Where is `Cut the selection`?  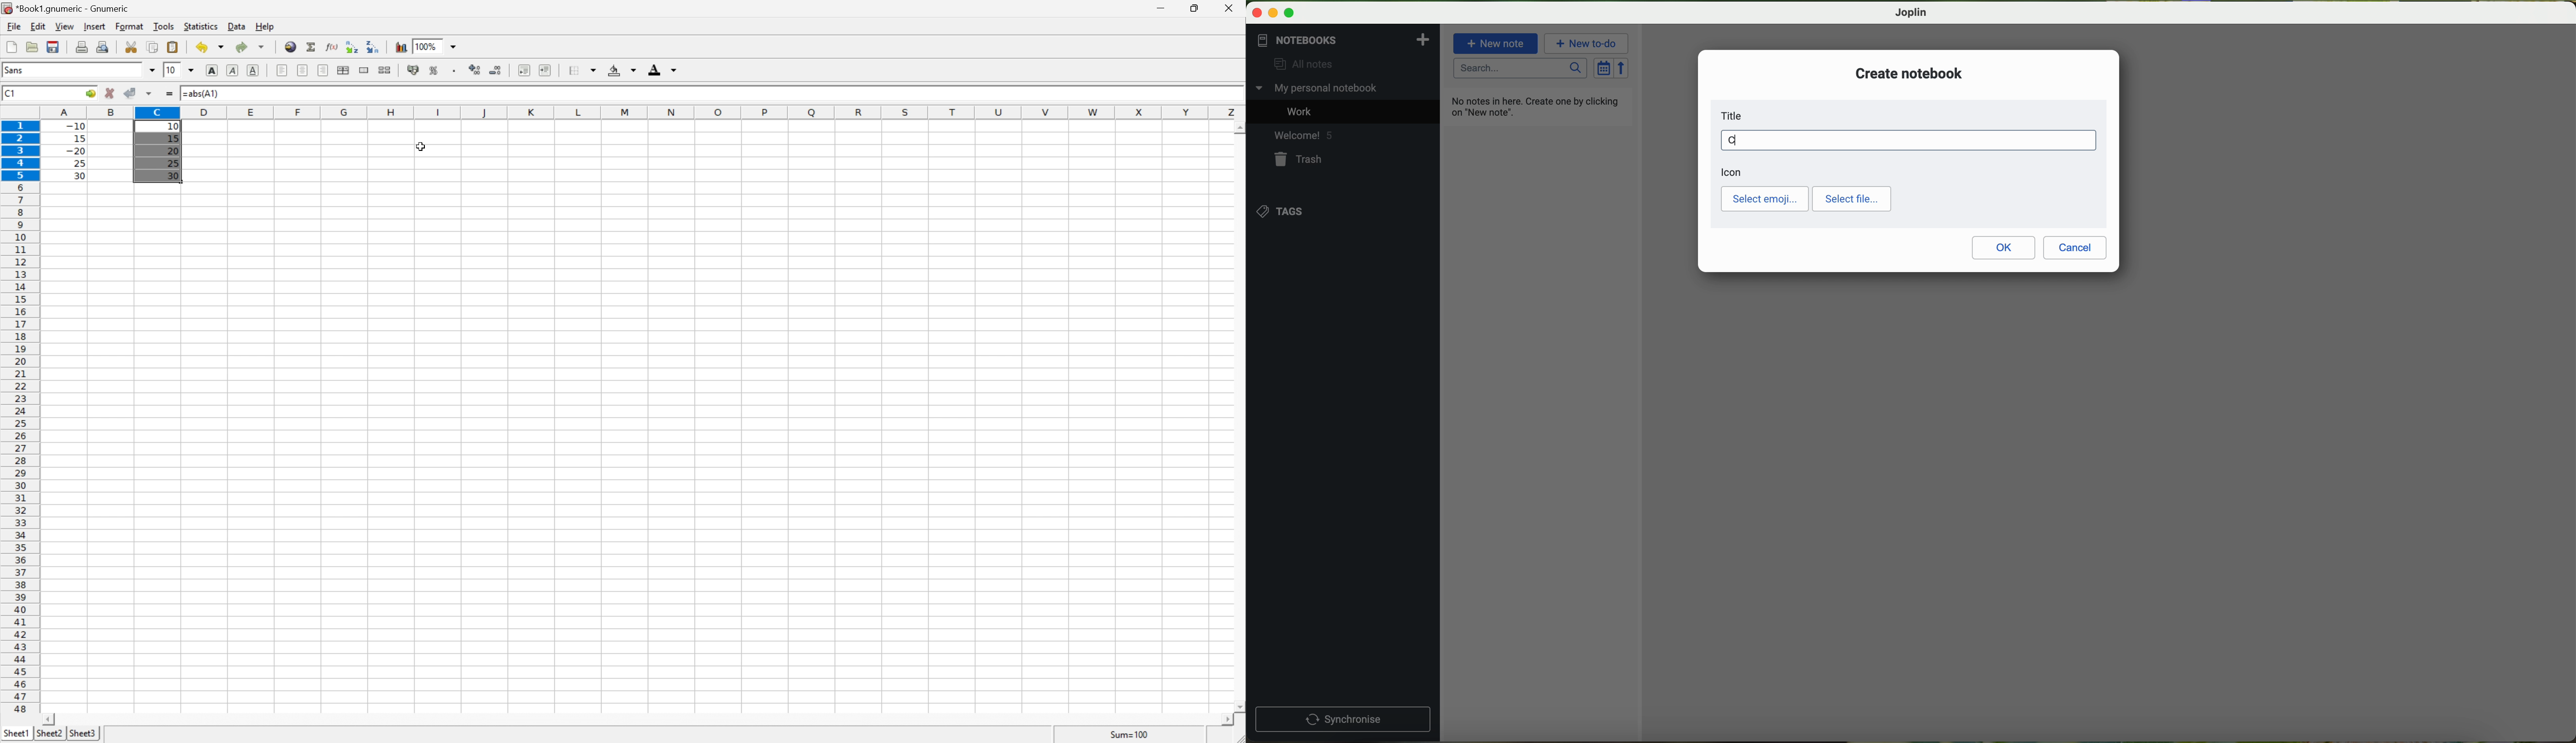 Cut the selection is located at coordinates (133, 47).